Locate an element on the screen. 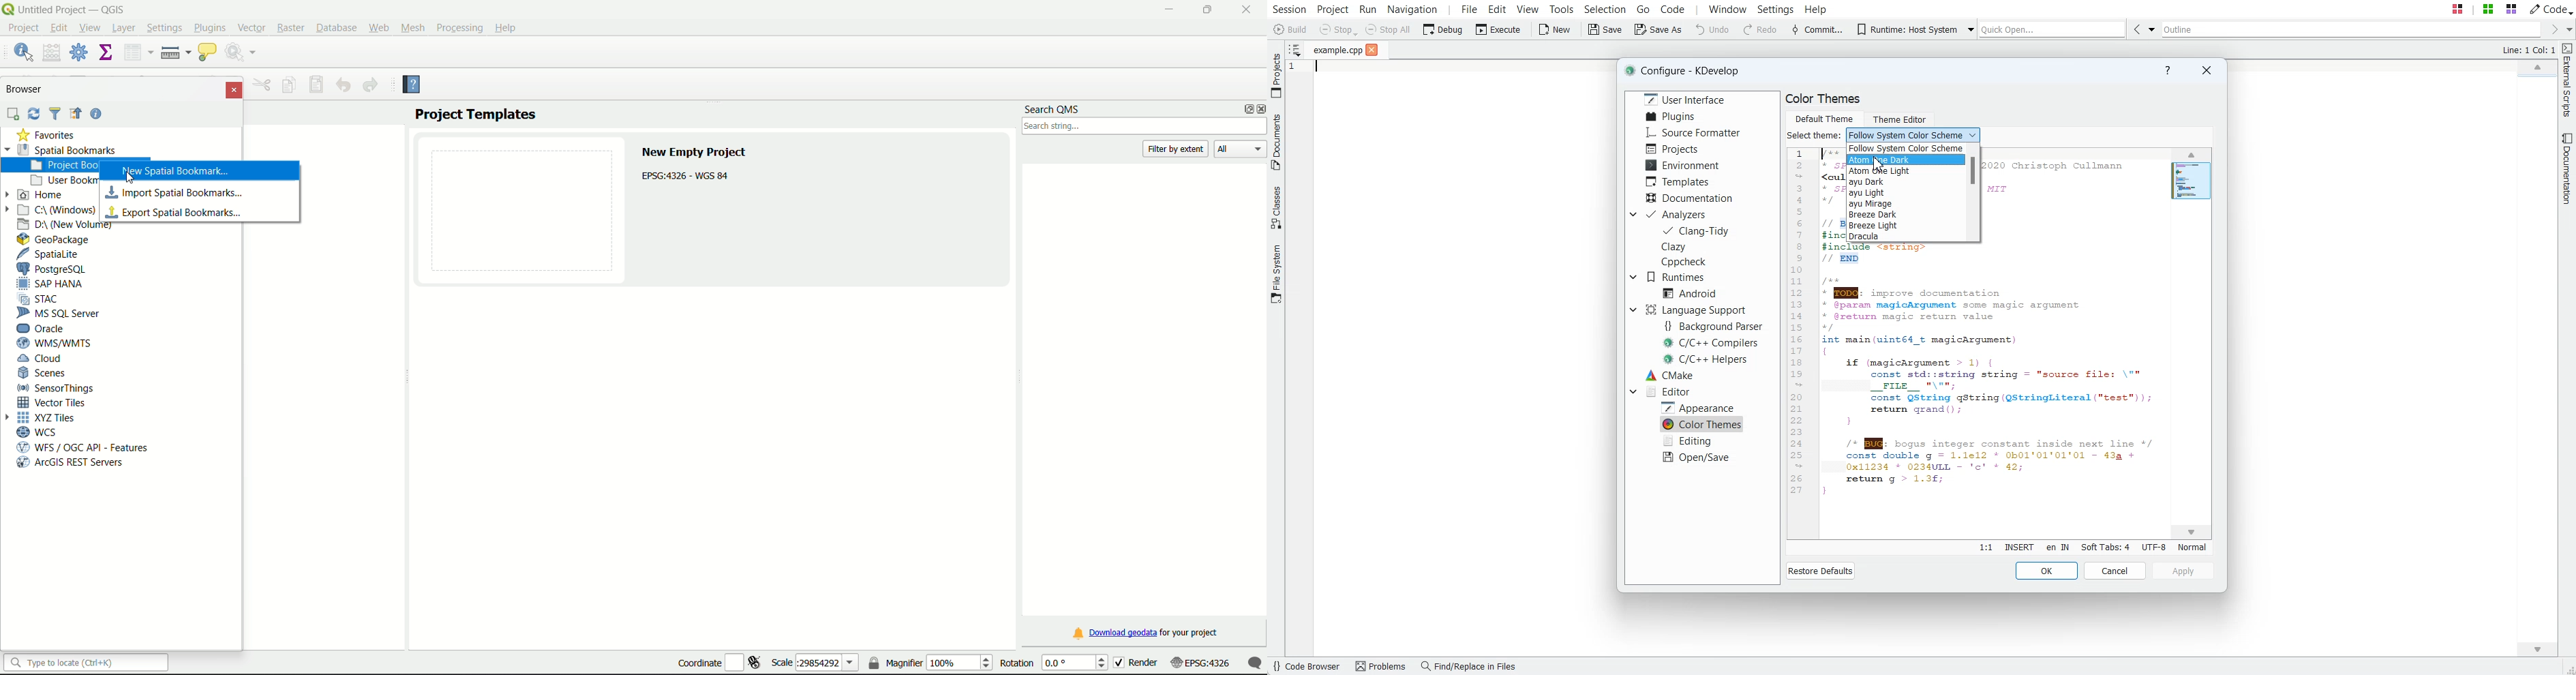 This screenshot has height=700, width=2576. search bar is located at coordinates (87, 662).